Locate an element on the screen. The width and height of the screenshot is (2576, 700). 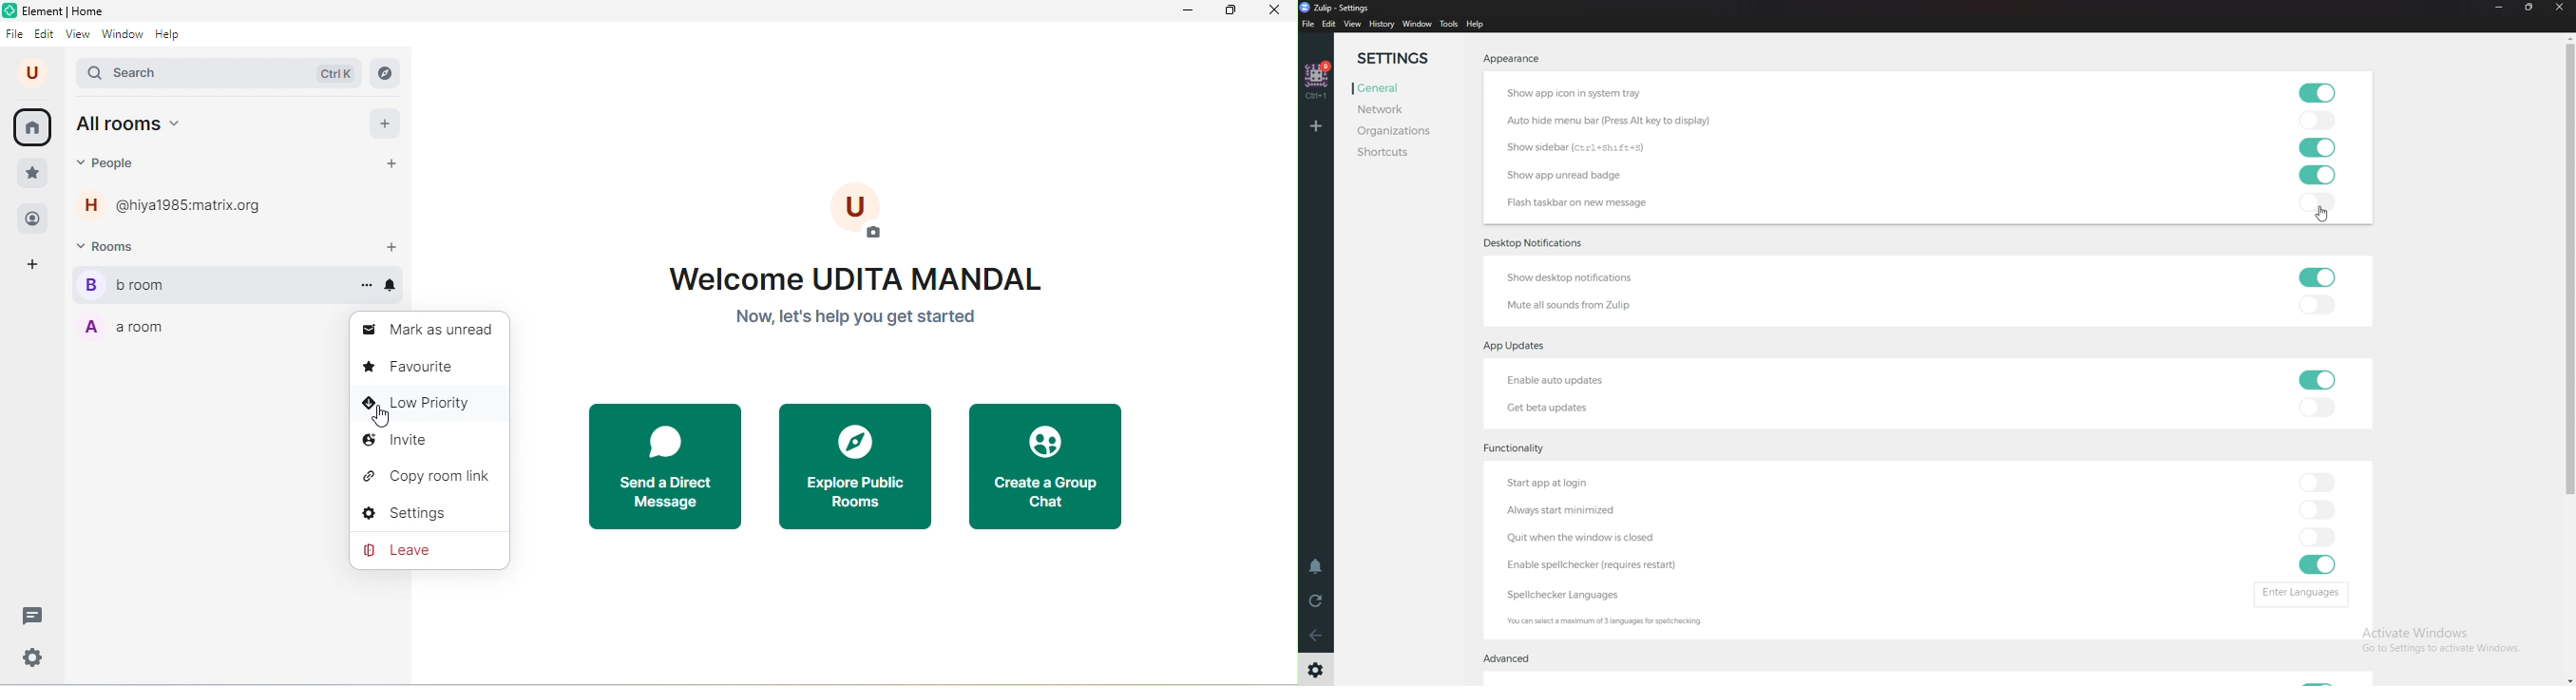
Window is located at coordinates (1417, 24).